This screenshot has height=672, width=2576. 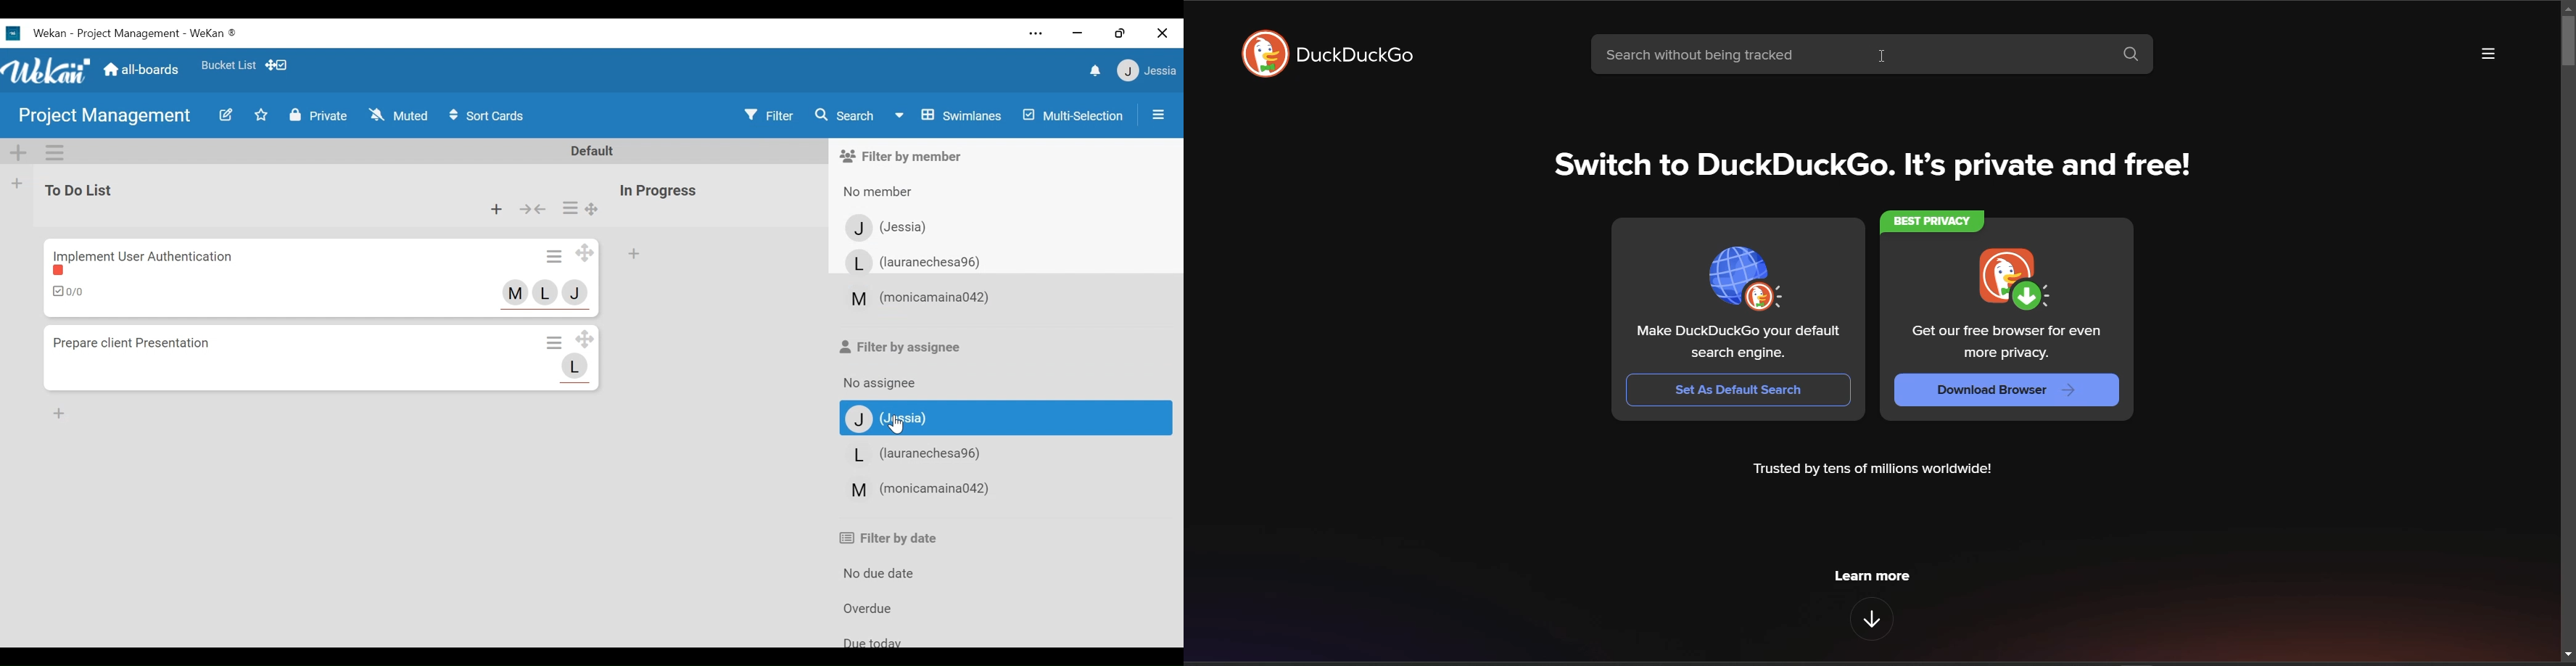 What do you see at coordinates (513, 294) in the screenshot?
I see `member` at bounding box center [513, 294].